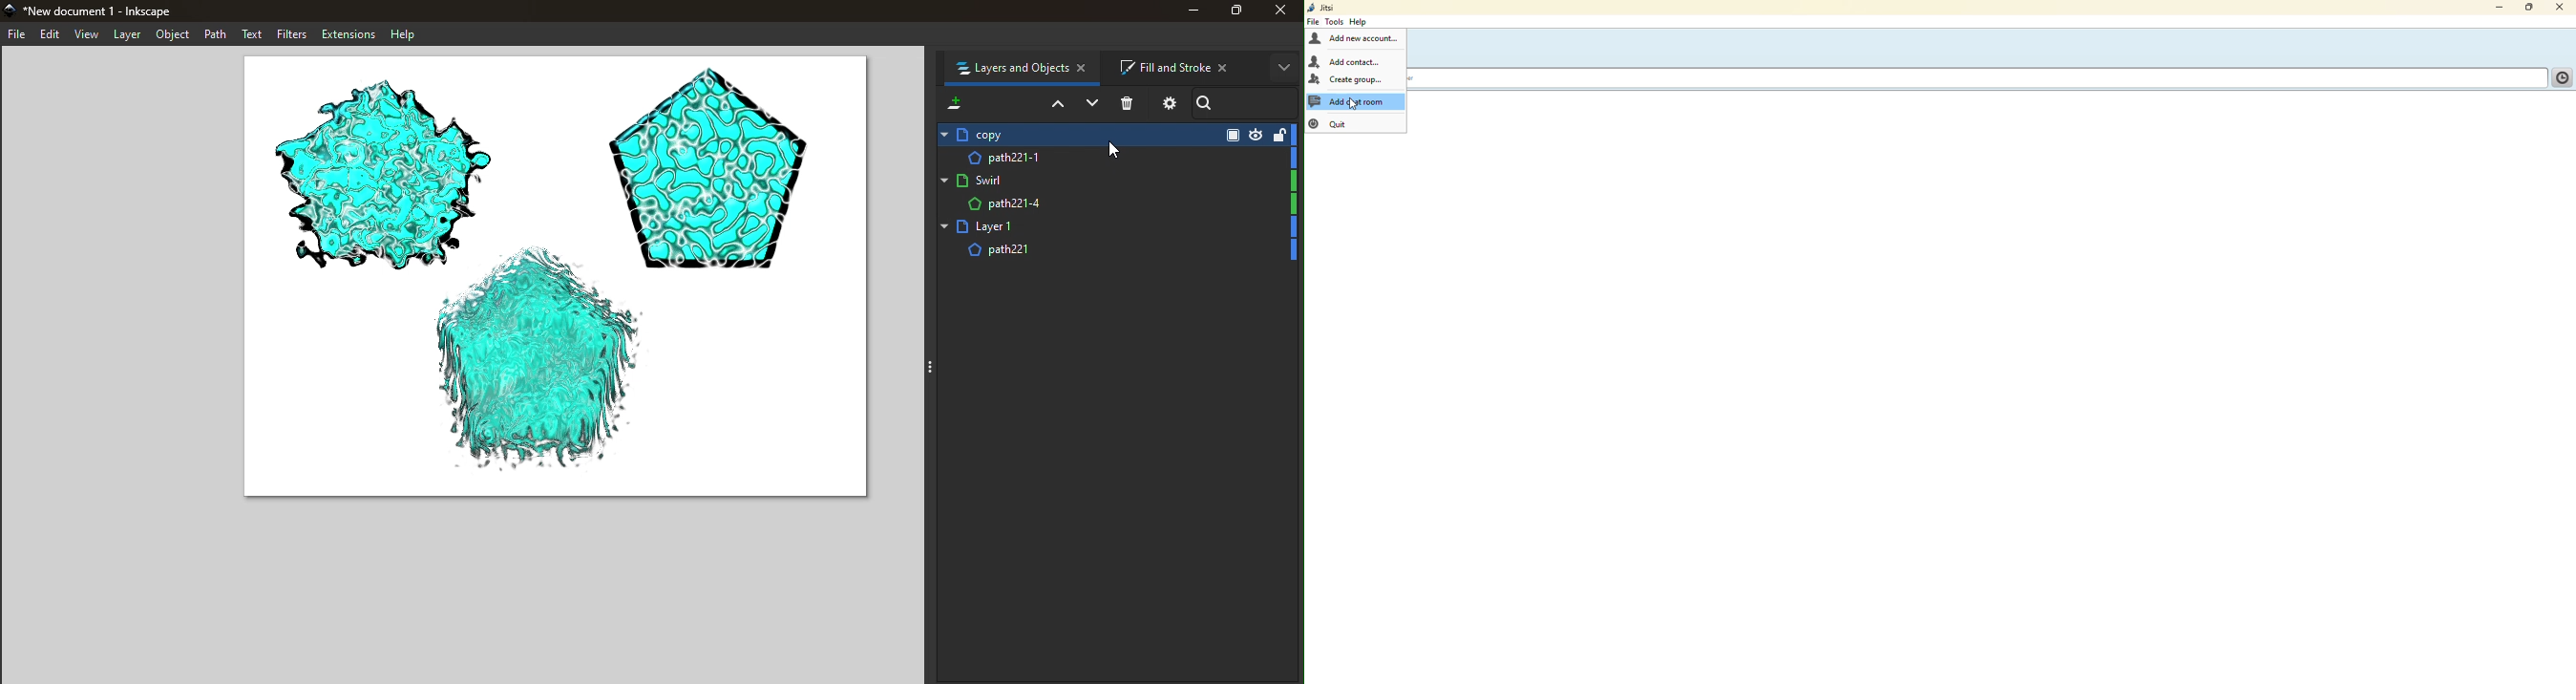 Image resolution: width=2576 pixels, height=700 pixels. I want to click on Object, so click(176, 34).